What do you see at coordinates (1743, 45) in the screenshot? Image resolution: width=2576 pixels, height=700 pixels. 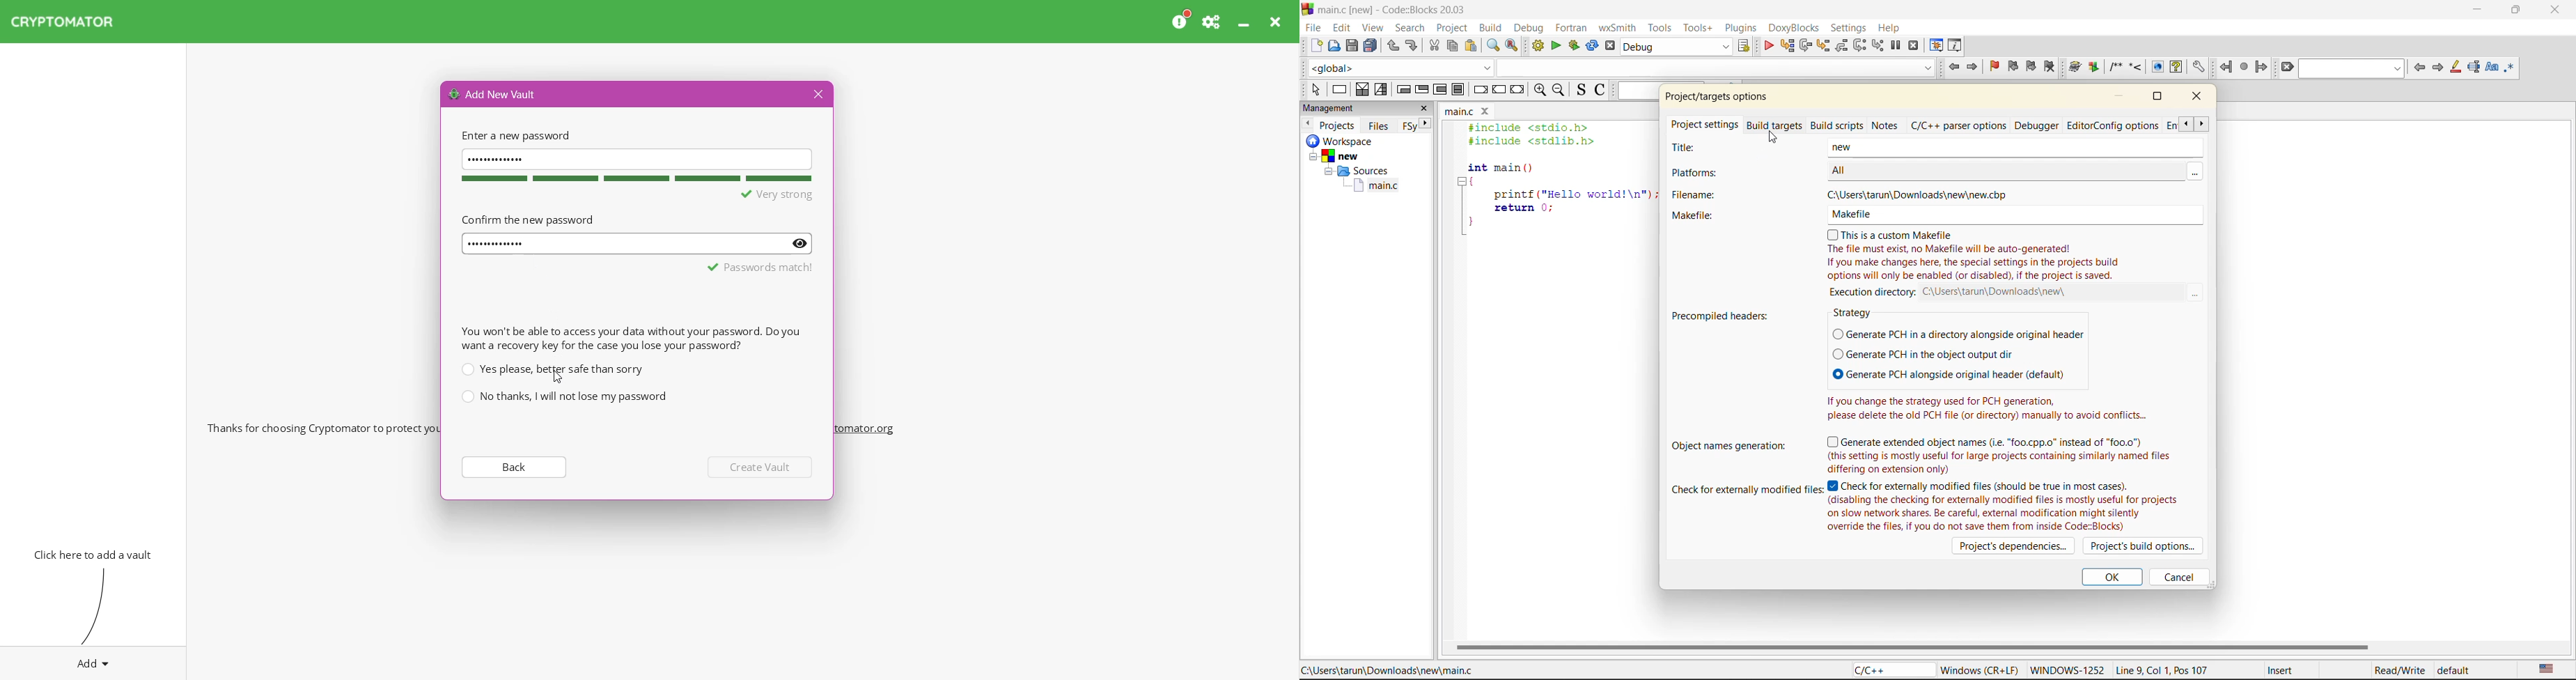 I see `show select target dialog` at bounding box center [1743, 45].